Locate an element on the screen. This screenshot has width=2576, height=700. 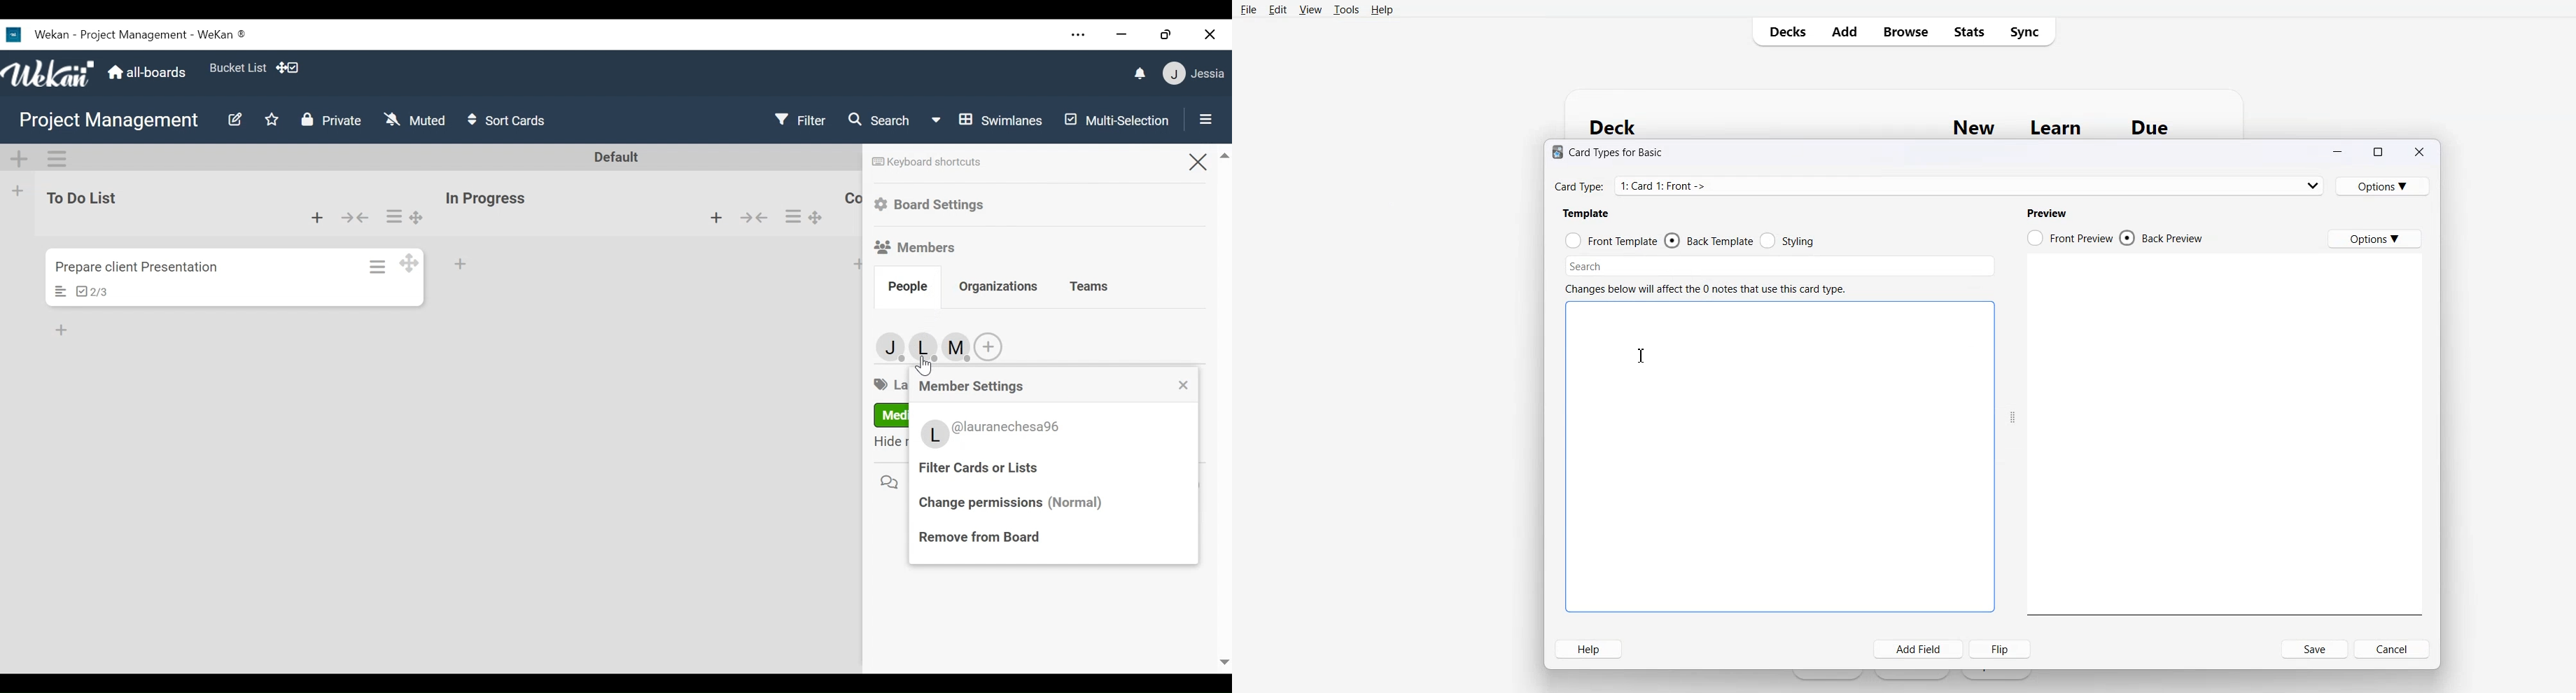
Desktop drag handles is located at coordinates (418, 218).